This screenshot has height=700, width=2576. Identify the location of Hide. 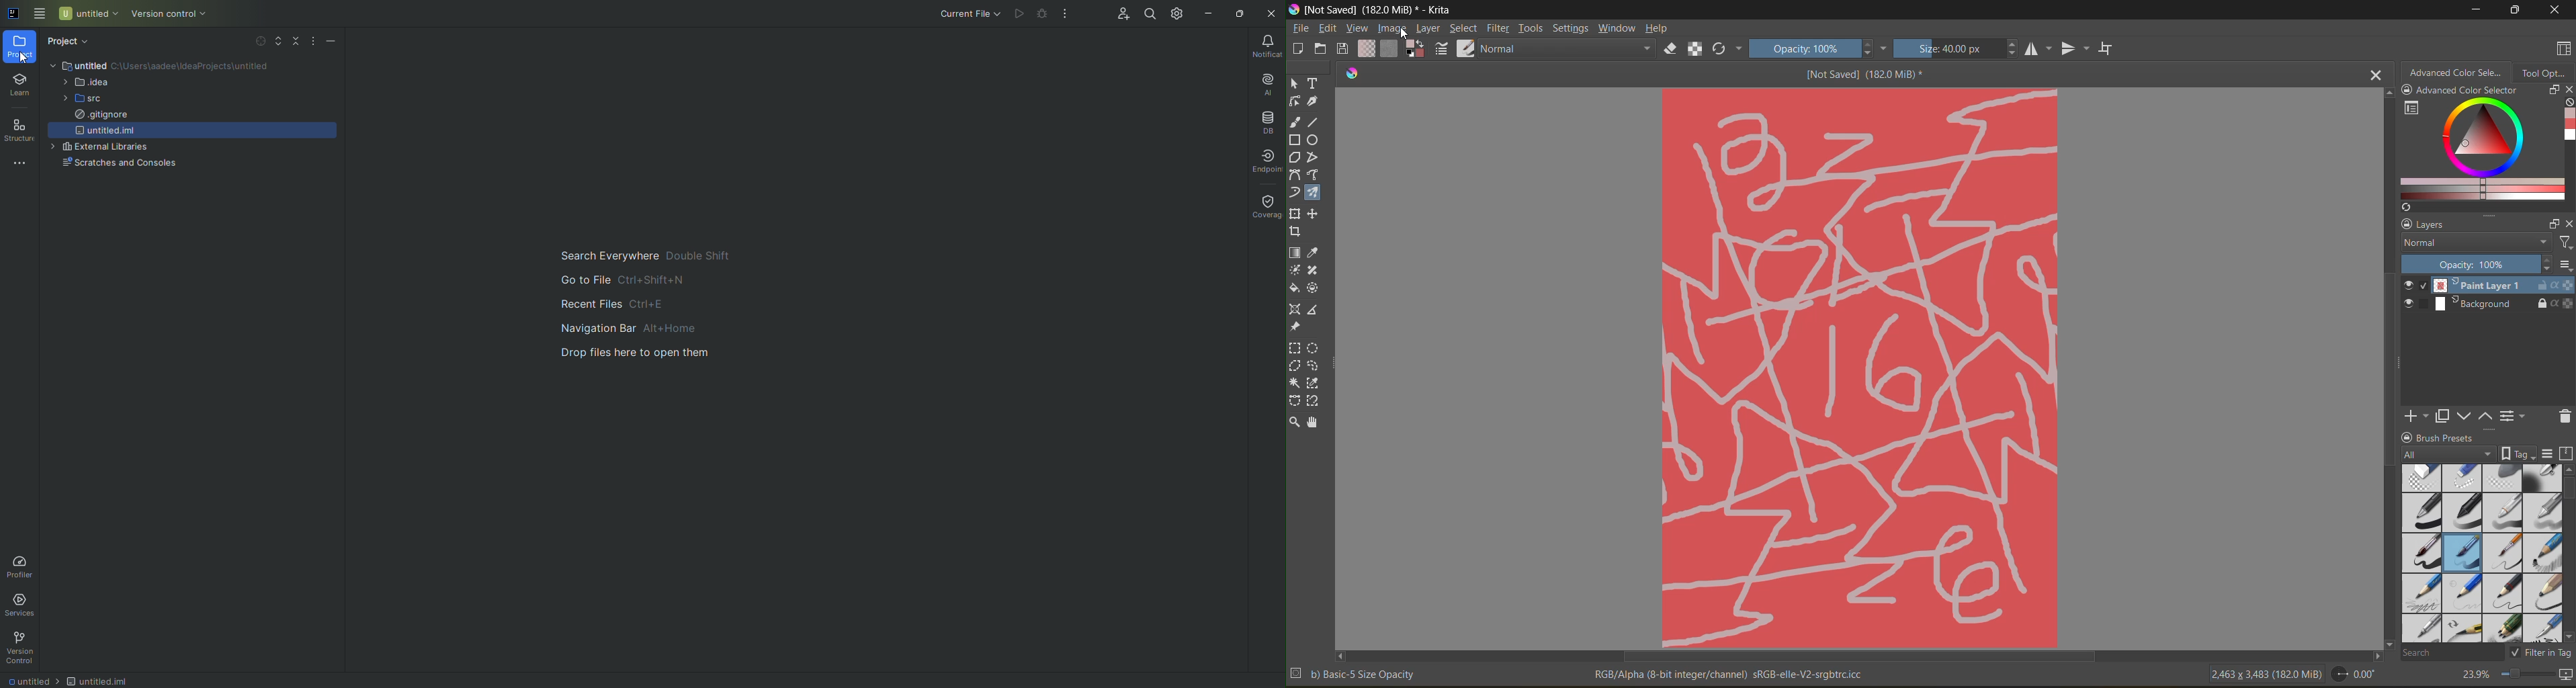
(330, 42).